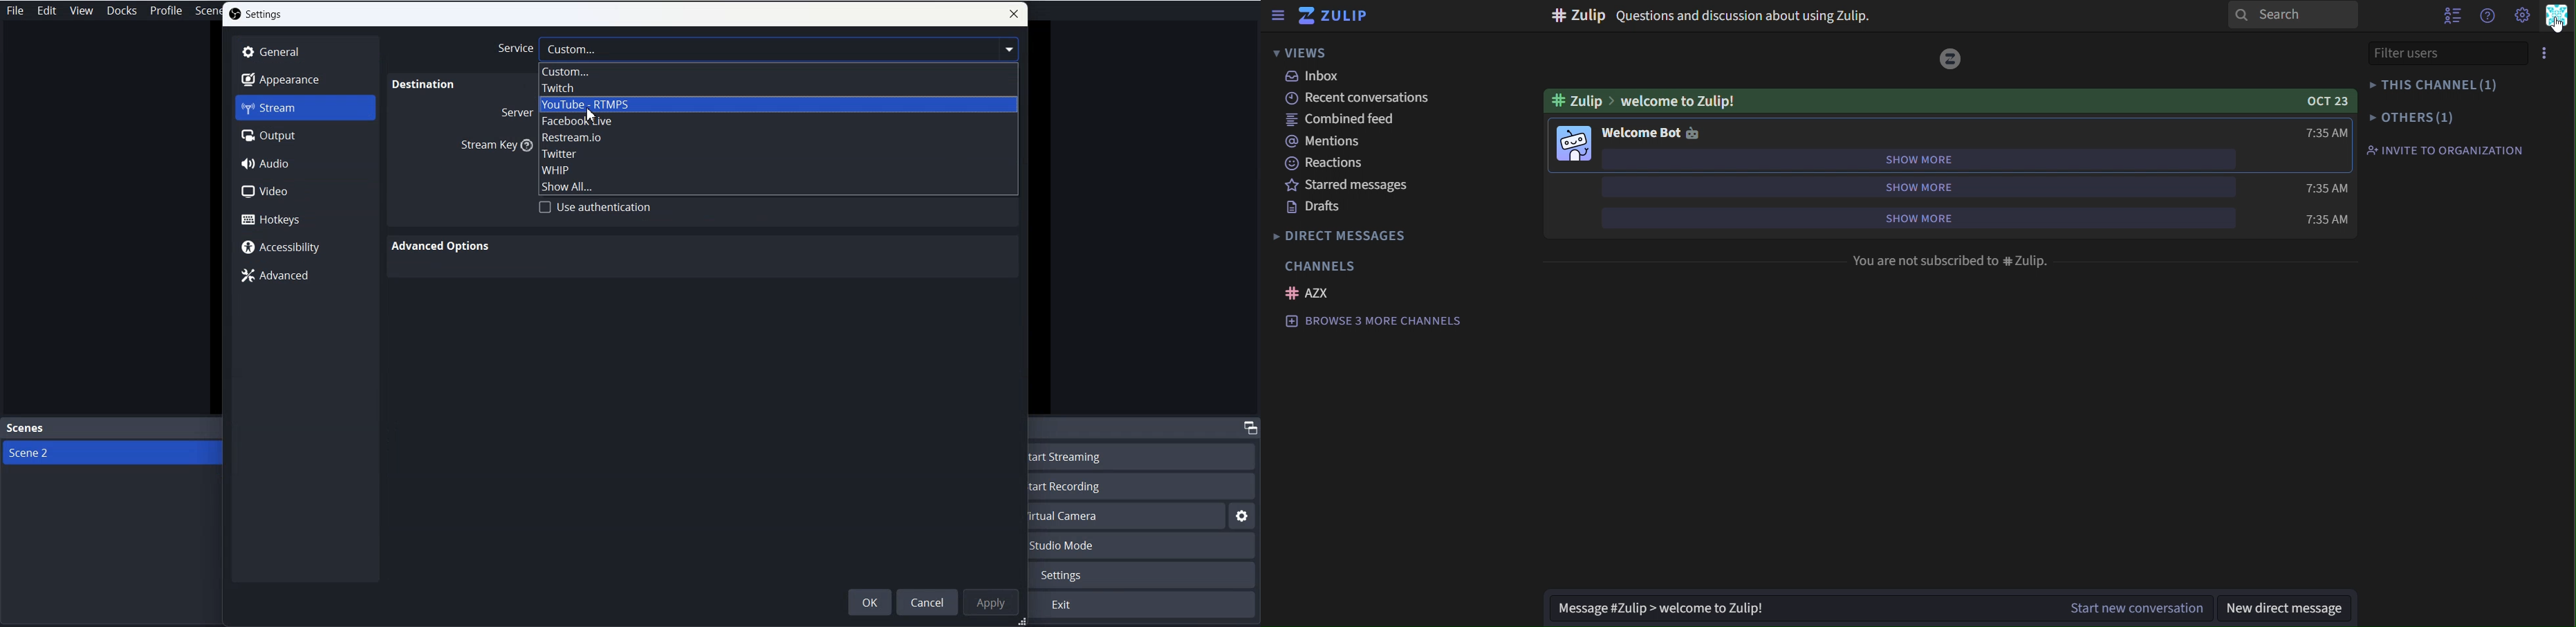 Image resolution: width=2576 pixels, height=644 pixels. What do you see at coordinates (112, 452) in the screenshot?
I see `Scene 2` at bounding box center [112, 452].